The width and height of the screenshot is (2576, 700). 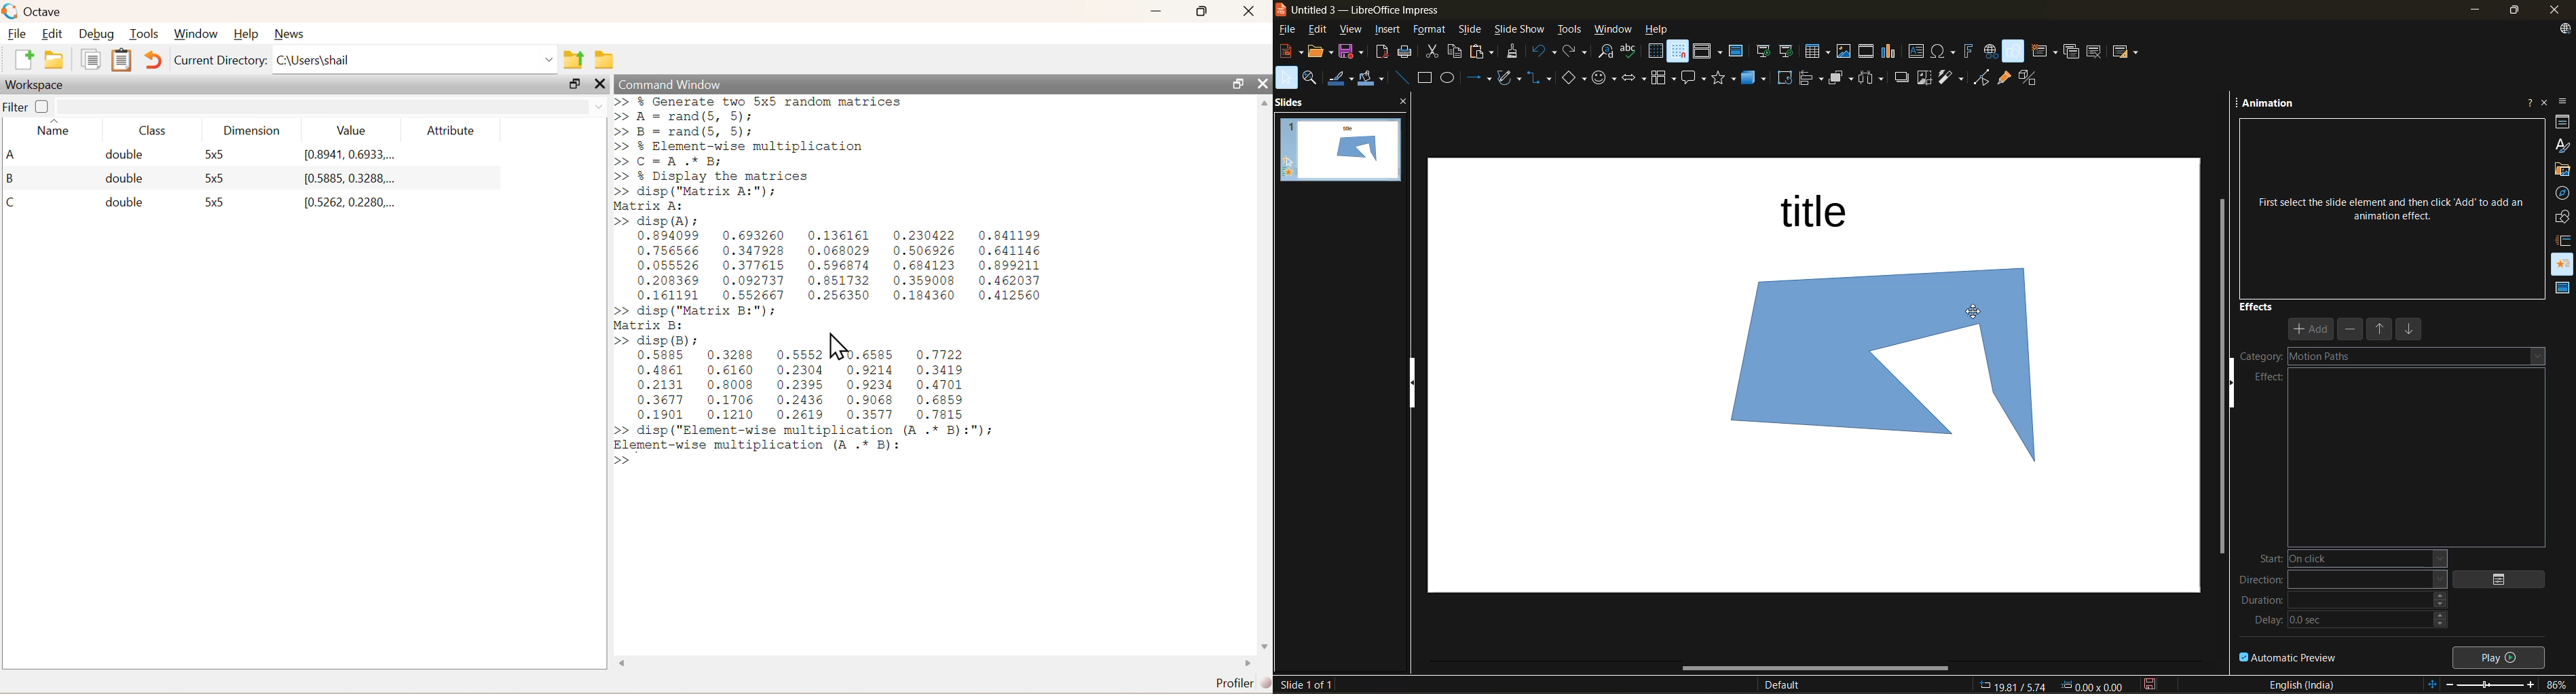 What do you see at coordinates (2509, 11) in the screenshot?
I see `maximize` at bounding box center [2509, 11].